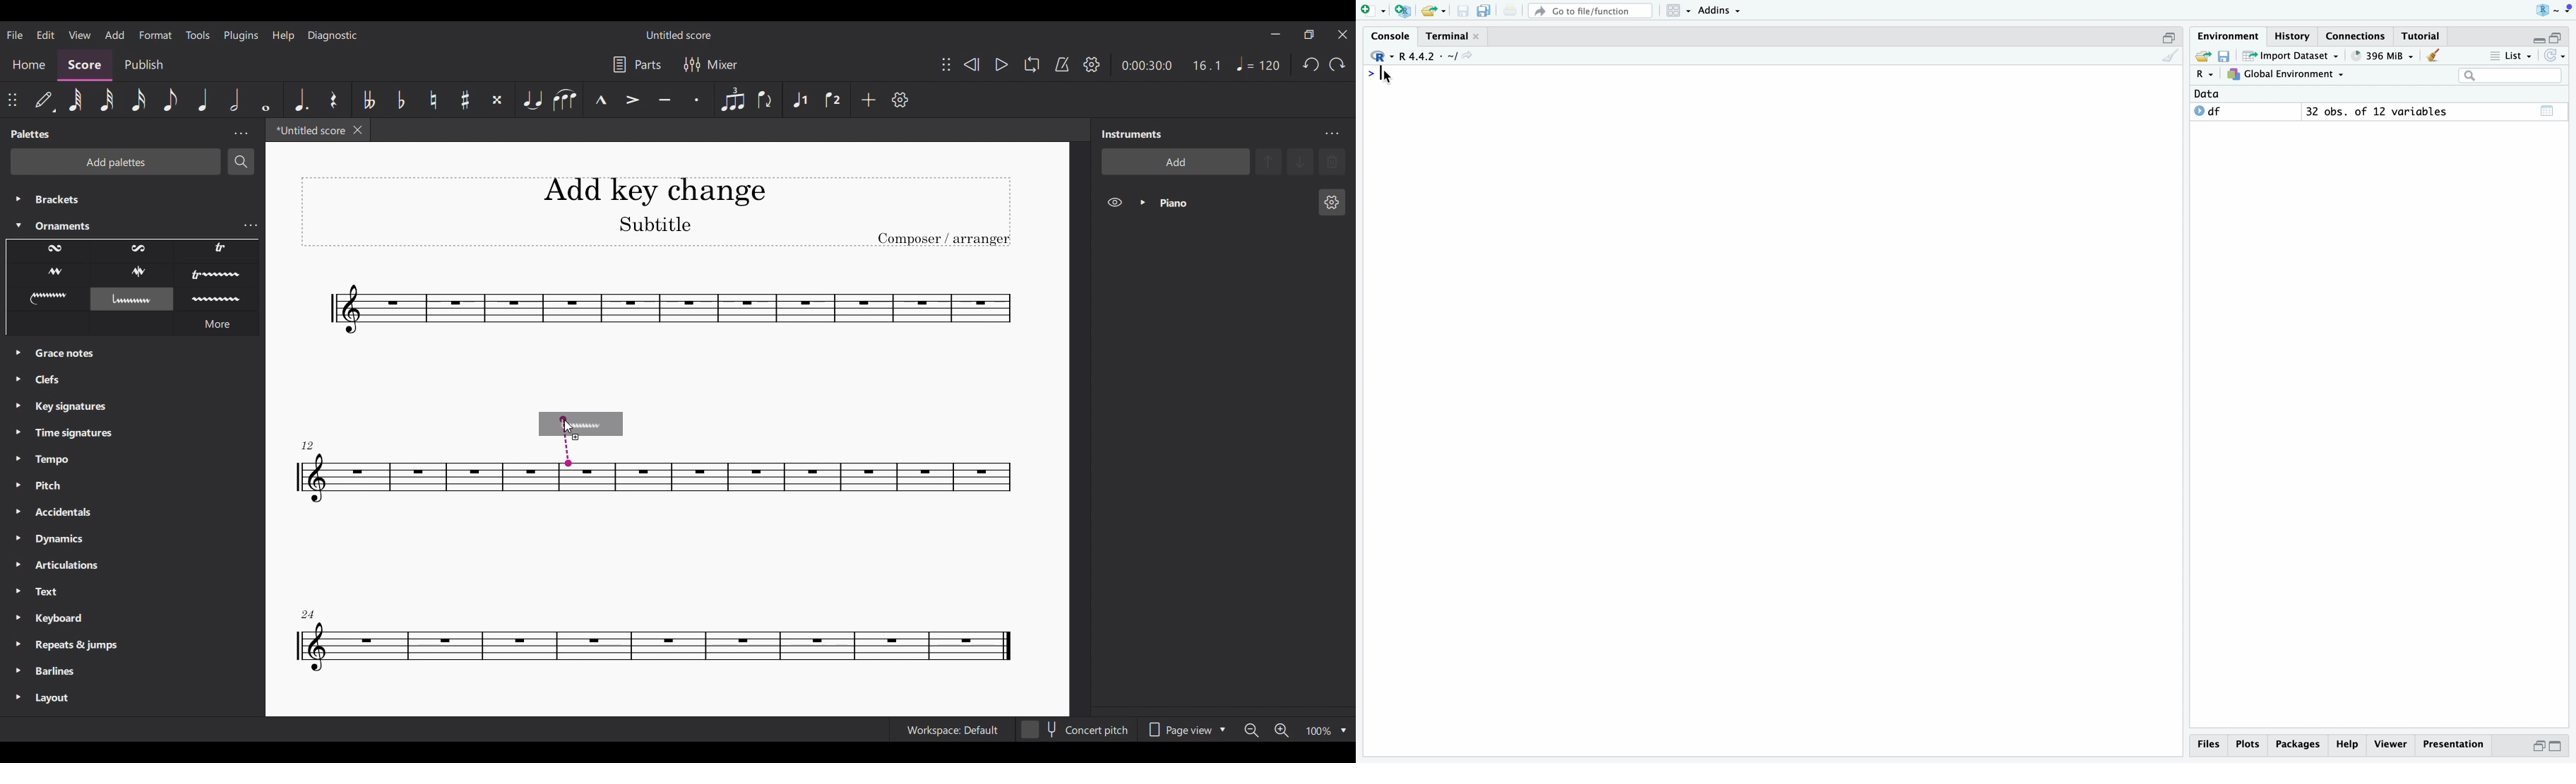 This screenshot has width=2576, height=784. Describe the element at coordinates (1381, 56) in the screenshot. I see `R` at that location.